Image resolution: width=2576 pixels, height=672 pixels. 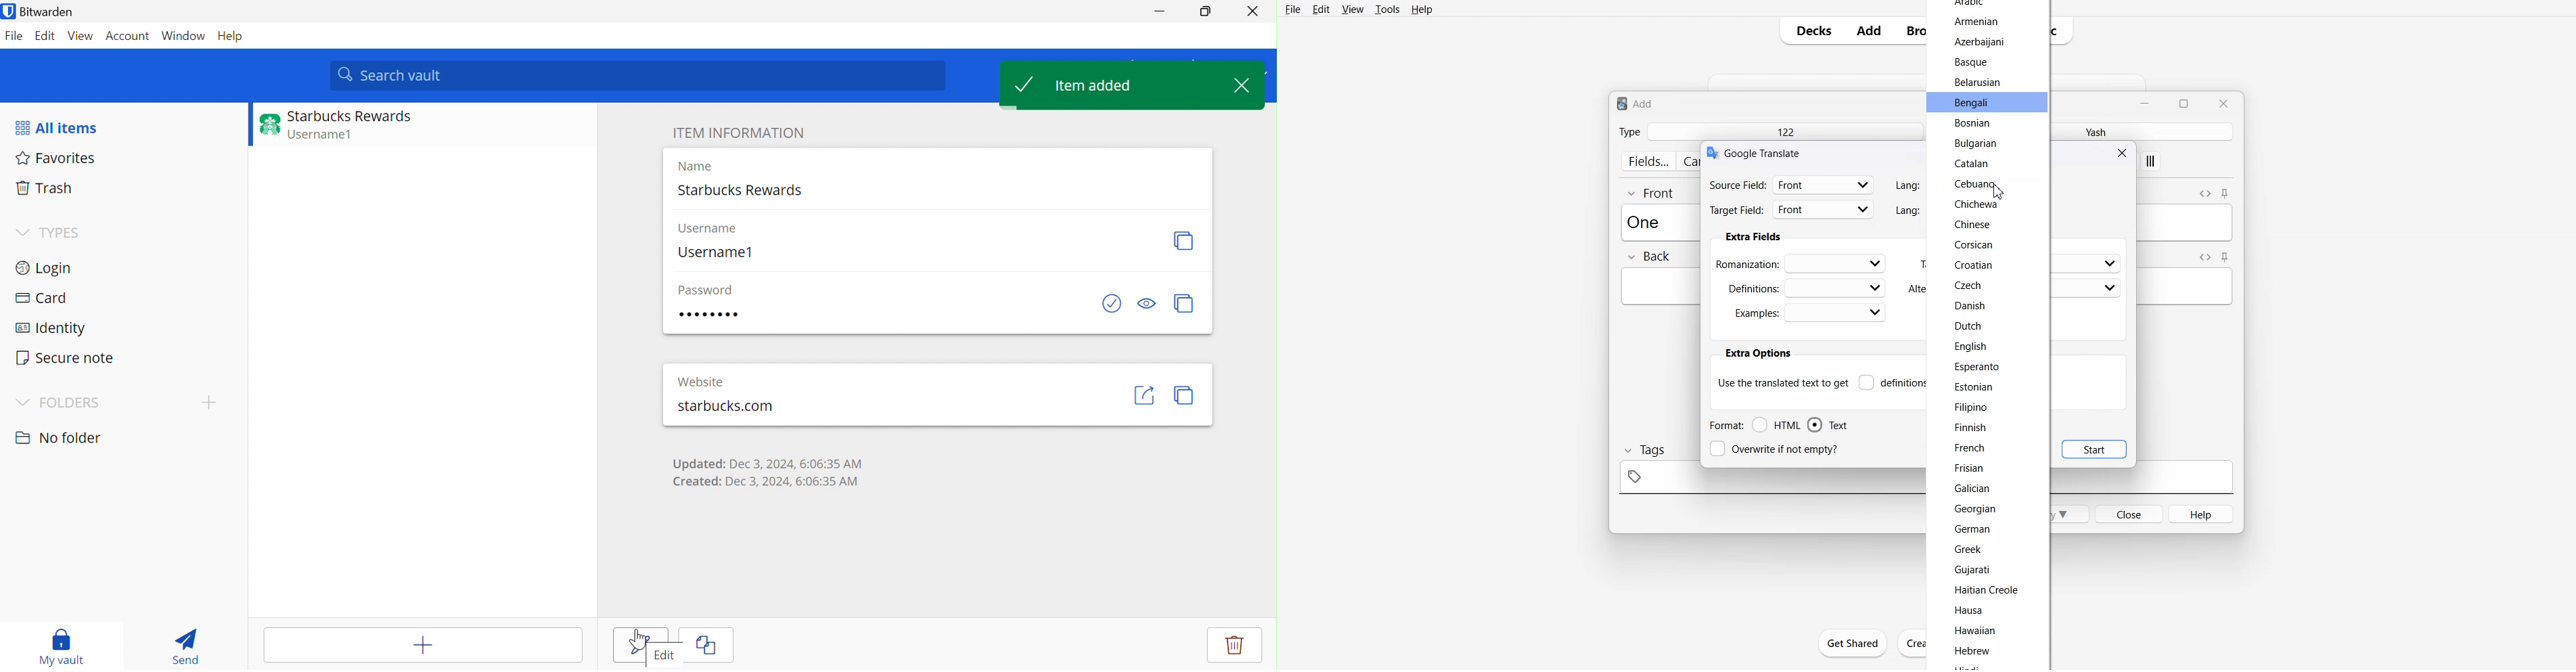 I want to click on File, so click(x=15, y=38).